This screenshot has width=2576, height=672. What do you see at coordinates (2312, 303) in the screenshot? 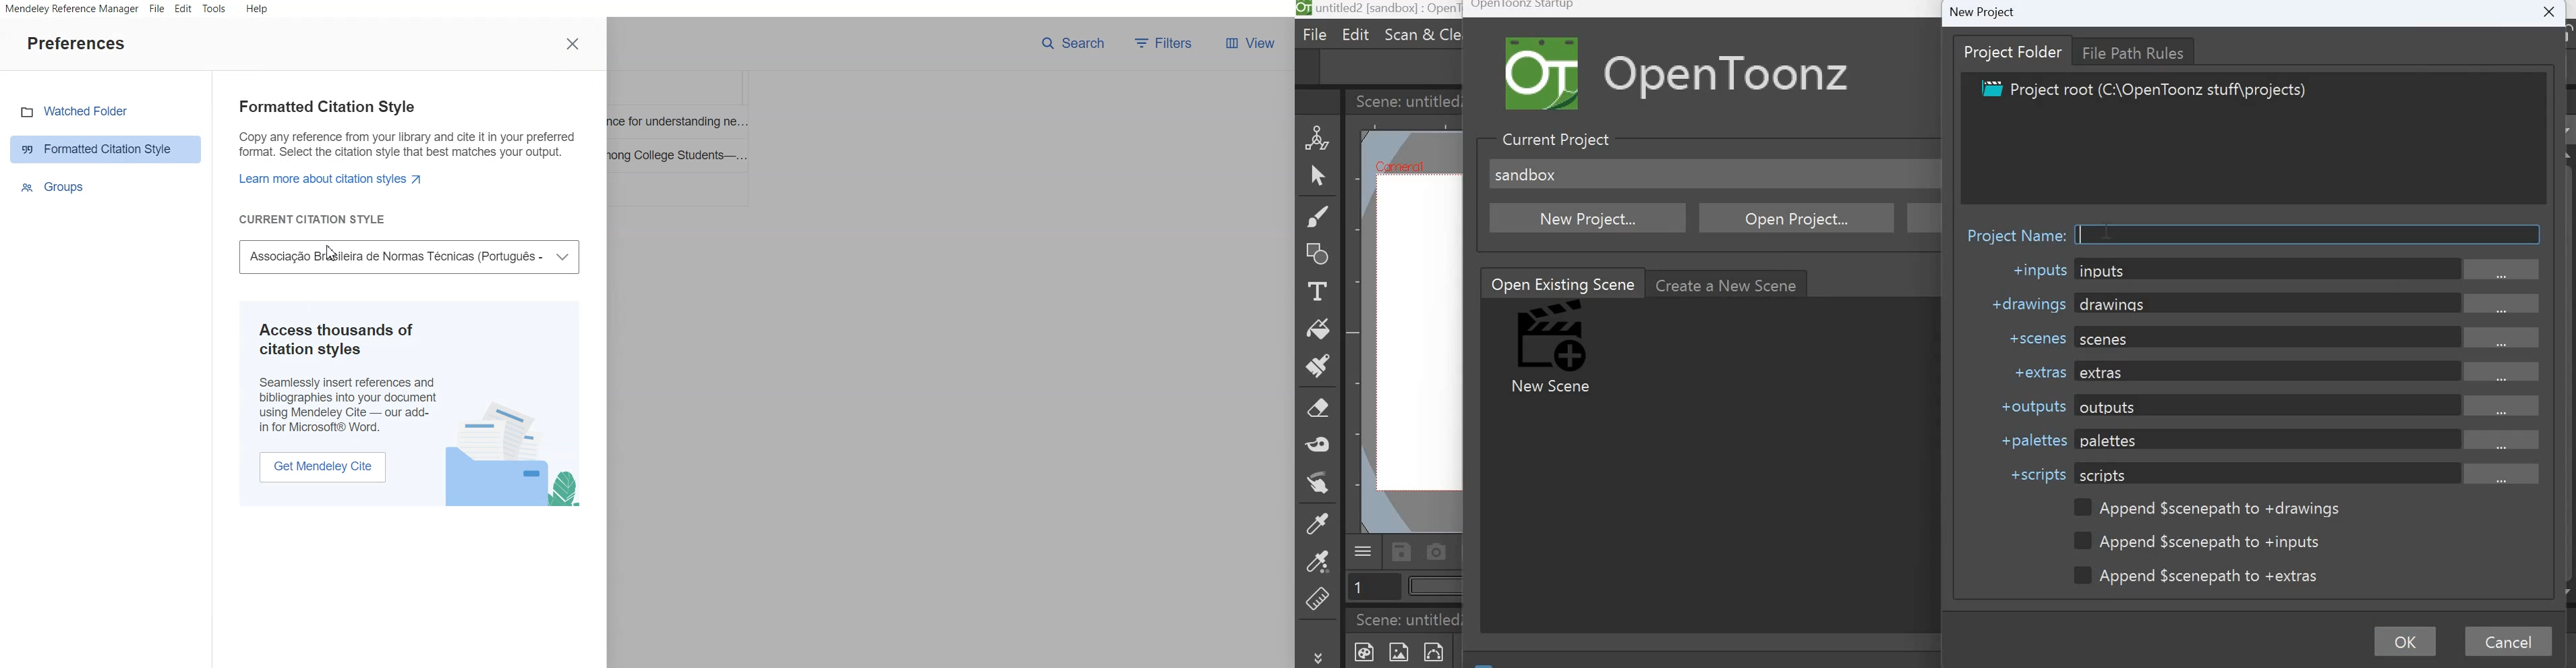
I see `drawings` at bounding box center [2312, 303].